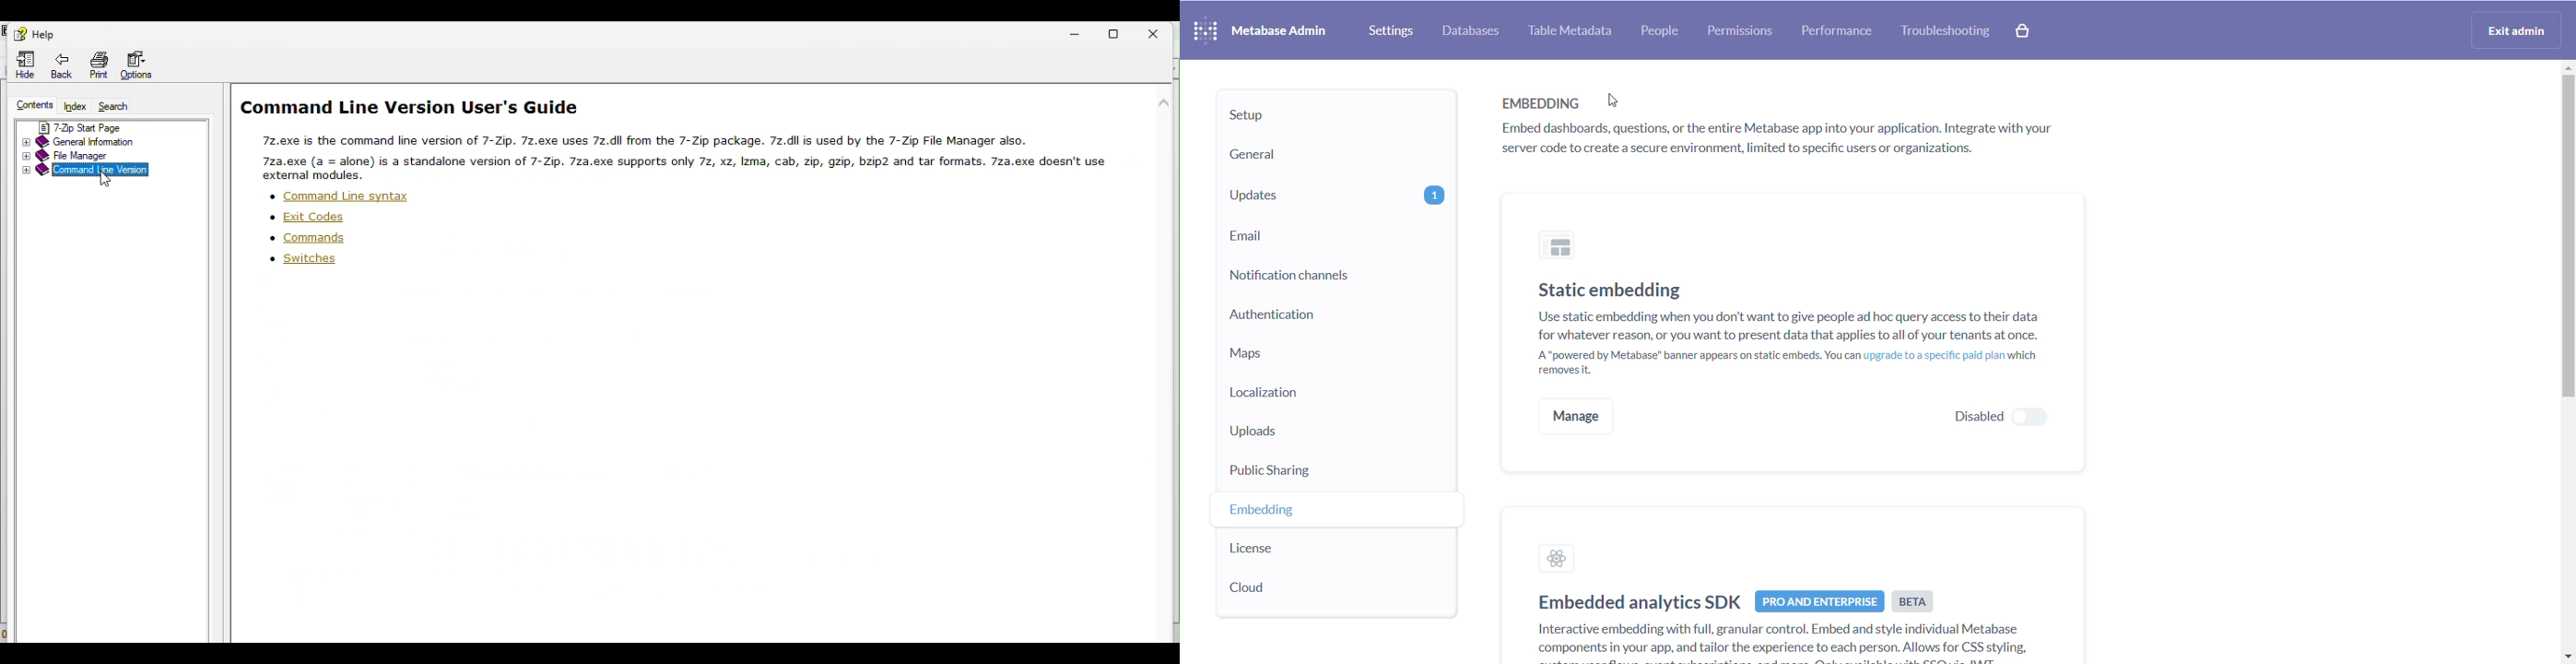  Describe the element at coordinates (1578, 416) in the screenshot. I see `manage ` at that location.